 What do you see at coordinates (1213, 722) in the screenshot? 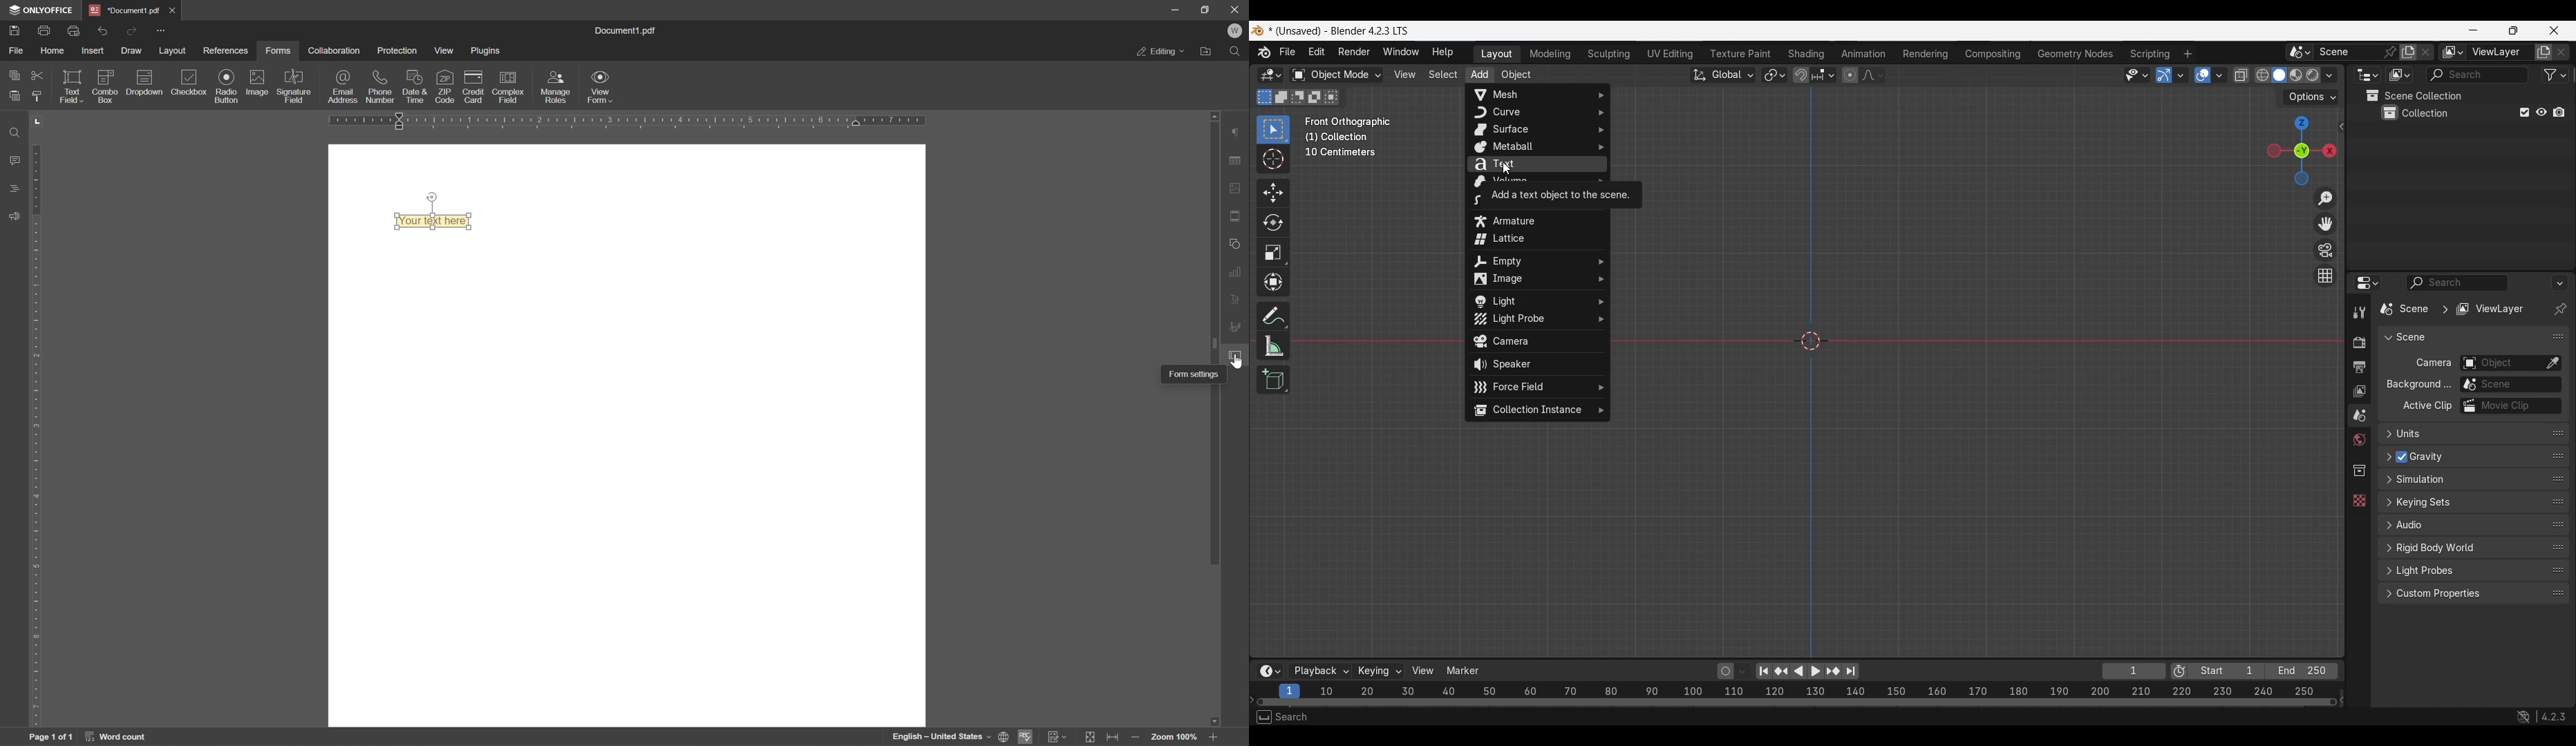
I see `scroll down` at bounding box center [1213, 722].